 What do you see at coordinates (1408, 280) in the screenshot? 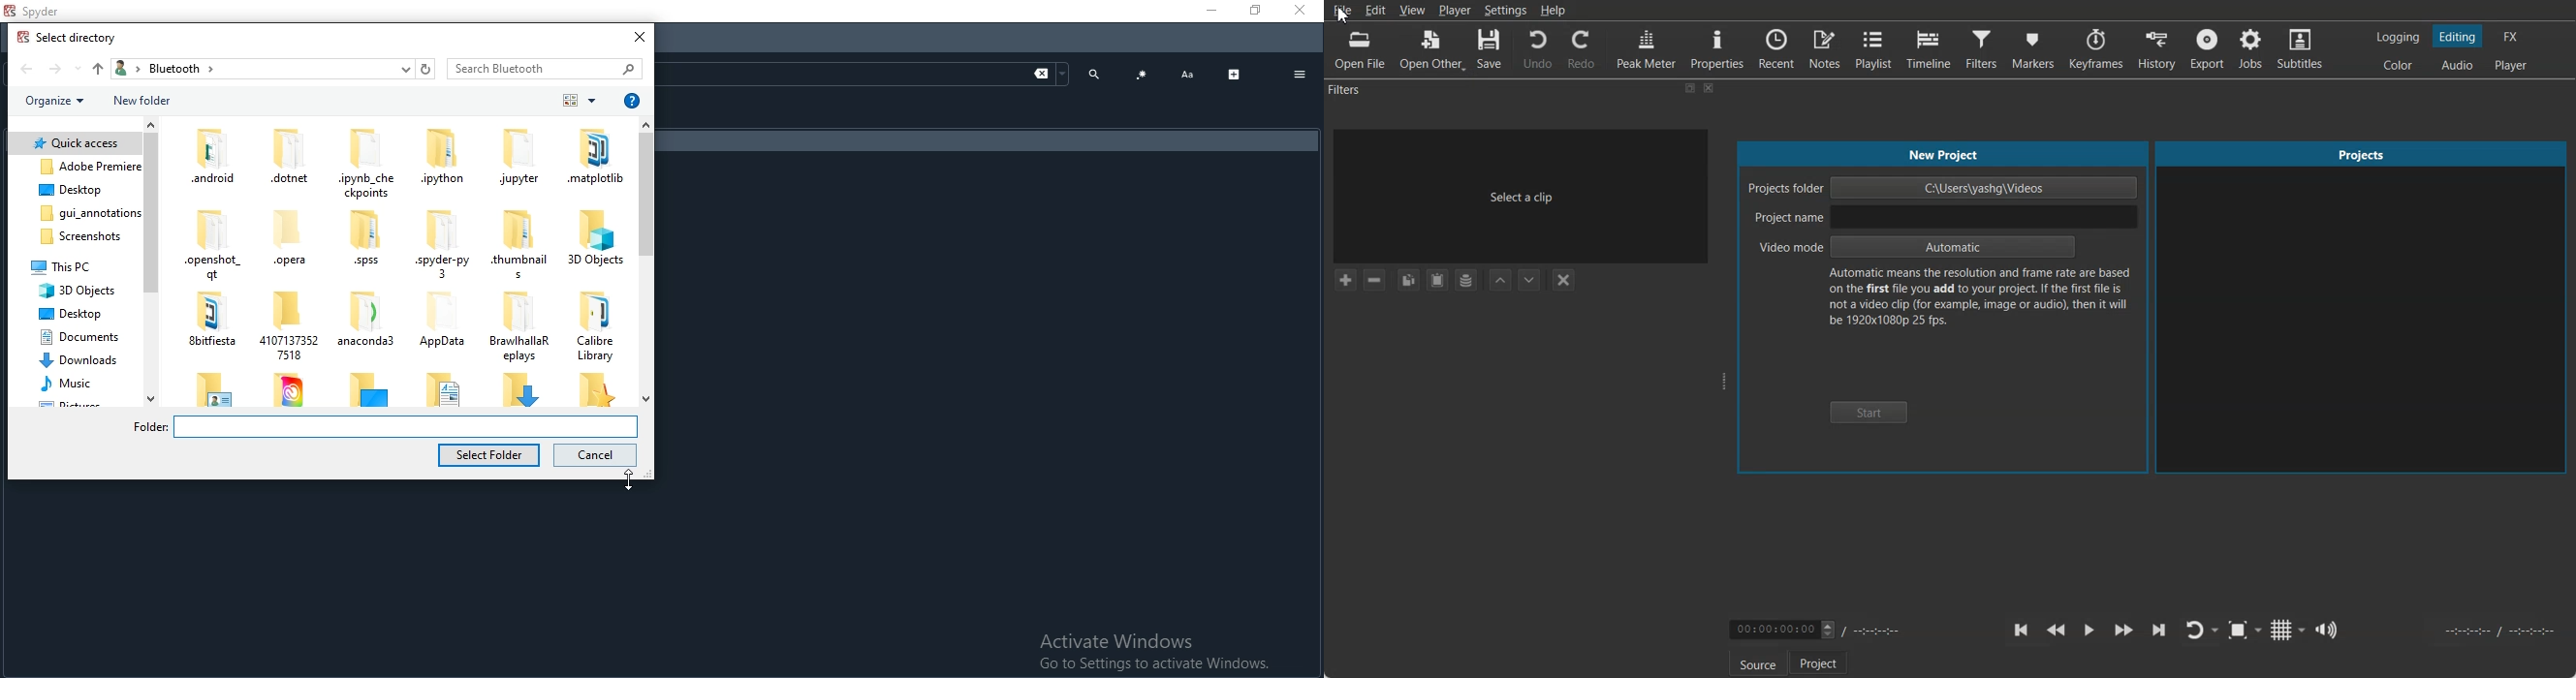
I see `Copy checked filters` at bounding box center [1408, 280].